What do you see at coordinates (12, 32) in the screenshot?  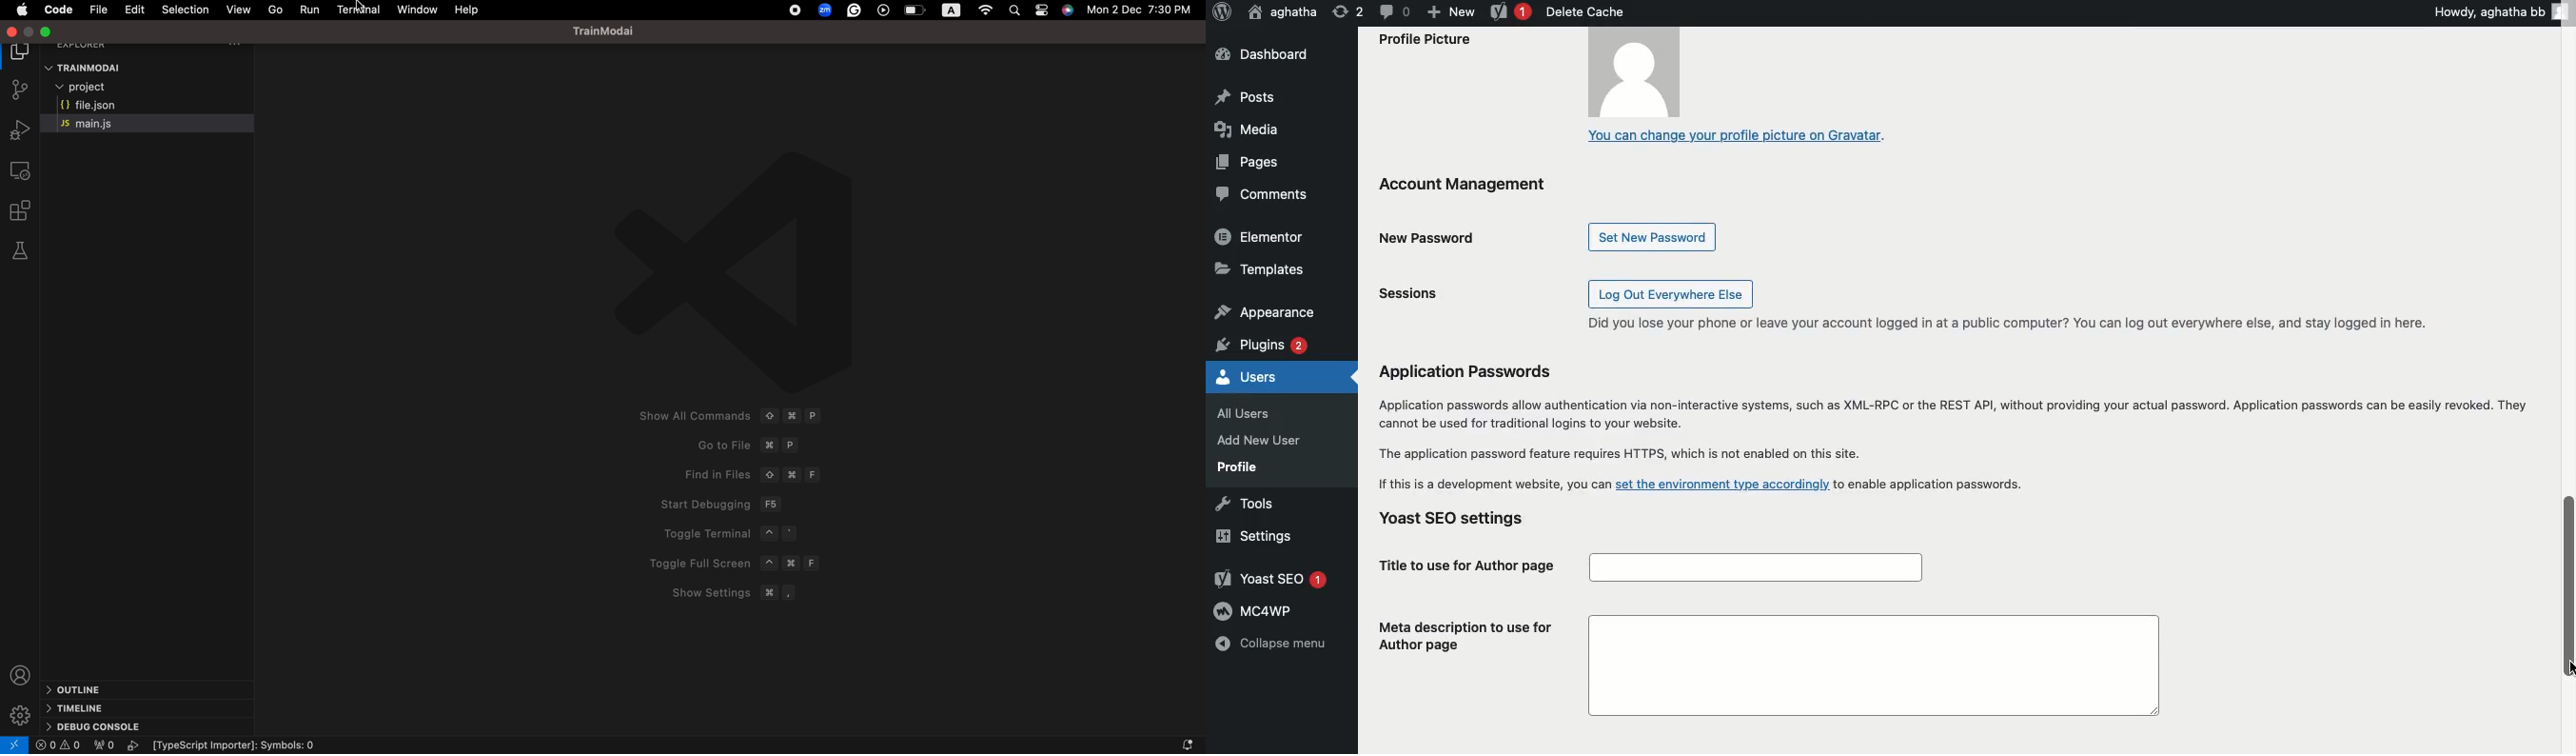 I see `close` at bounding box center [12, 32].